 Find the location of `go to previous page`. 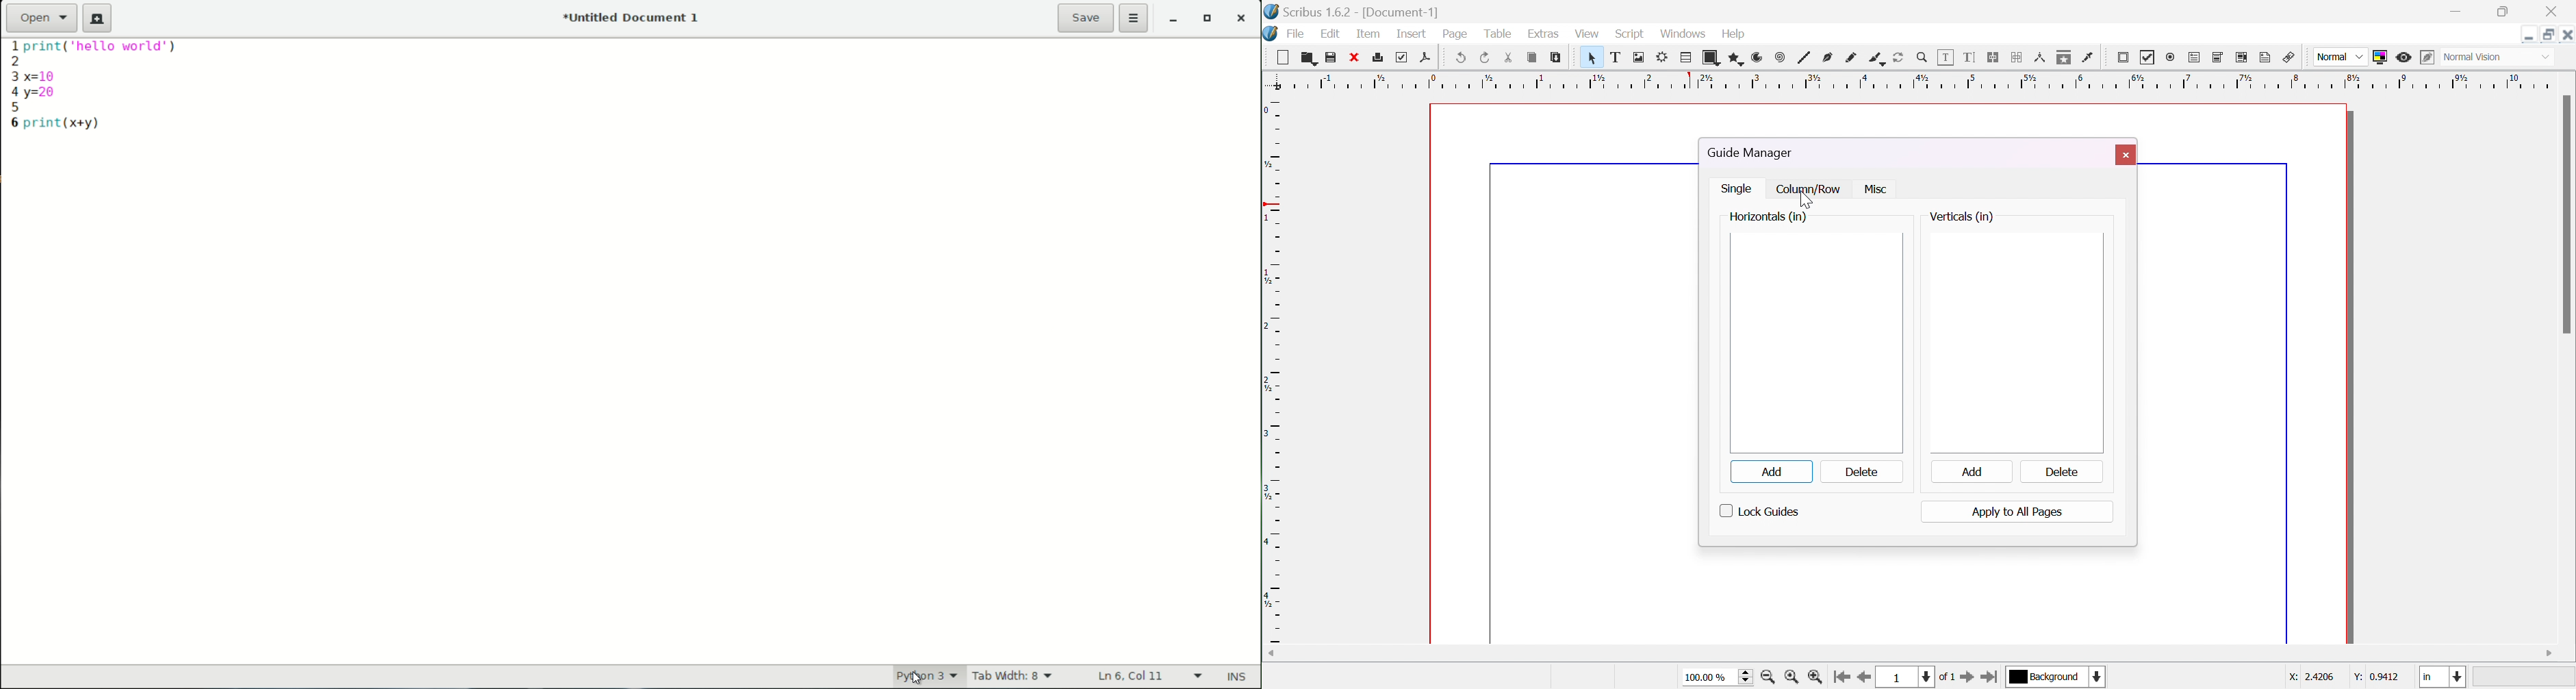

go to previous page is located at coordinates (1864, 677).